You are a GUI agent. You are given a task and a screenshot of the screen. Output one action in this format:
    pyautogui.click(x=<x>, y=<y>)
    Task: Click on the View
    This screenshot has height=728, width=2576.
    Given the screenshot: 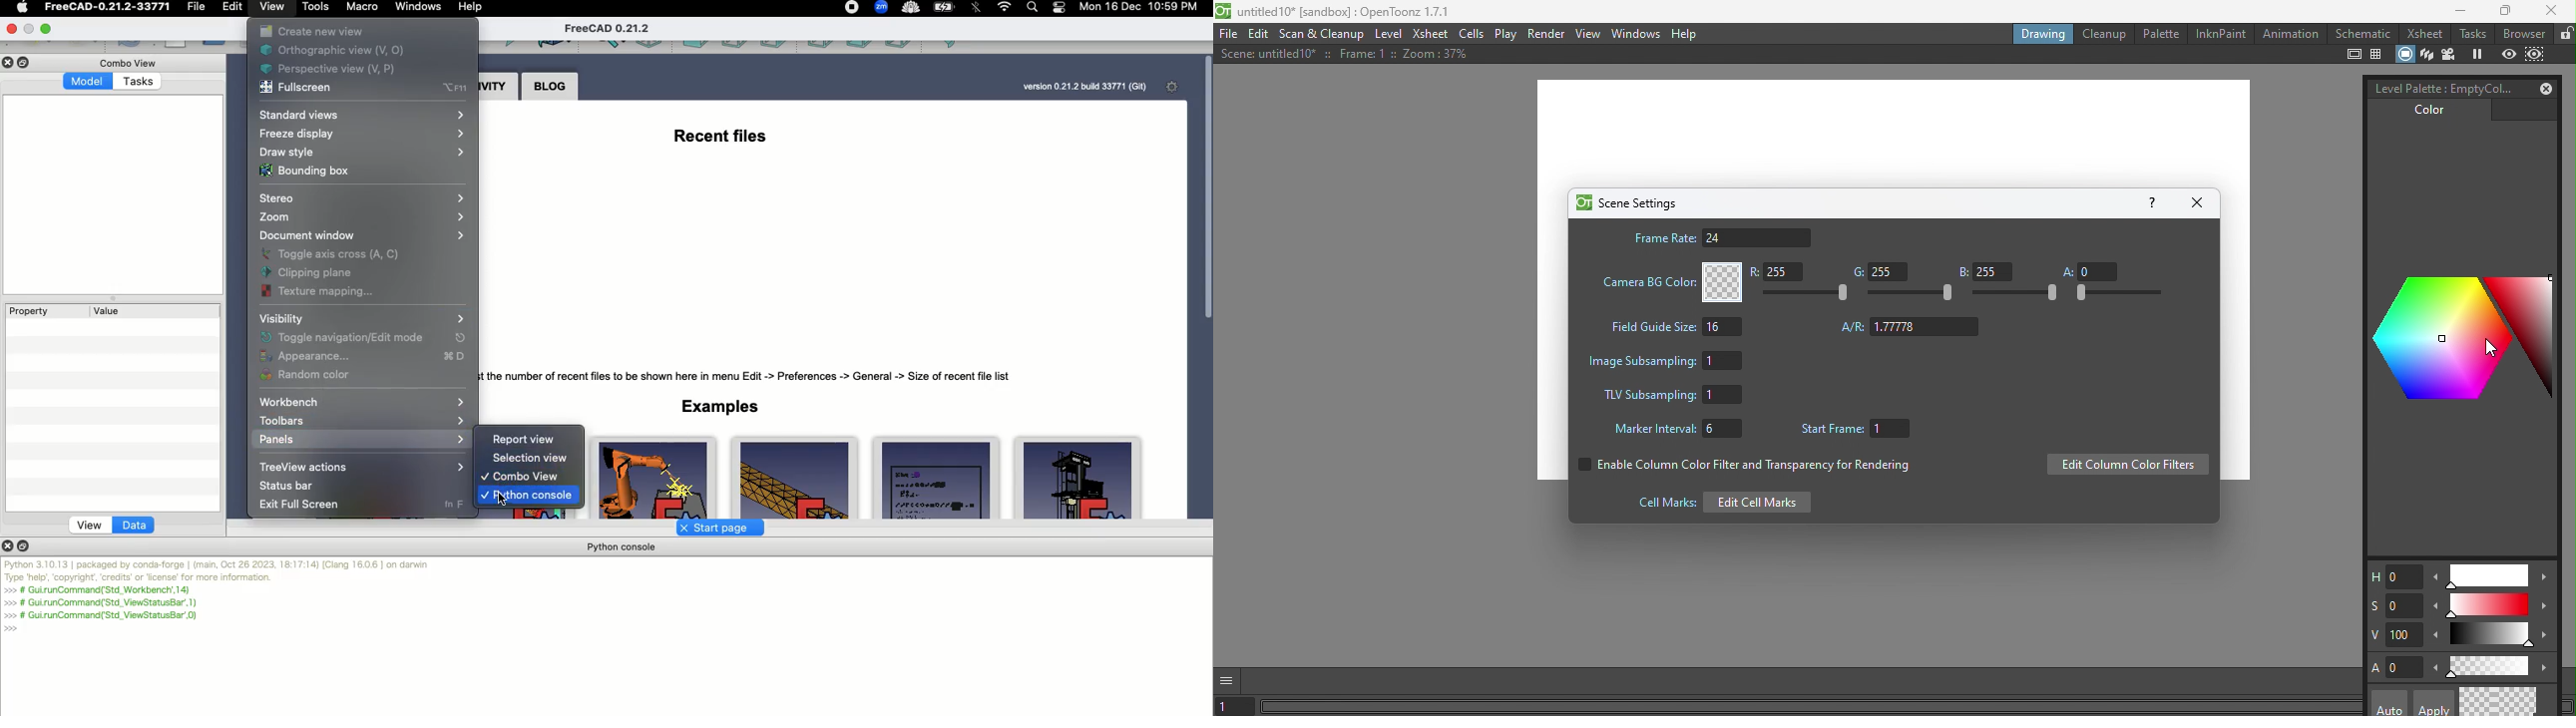 What is the action you would take?
    pyautogui.click(x=90, y=525)
    